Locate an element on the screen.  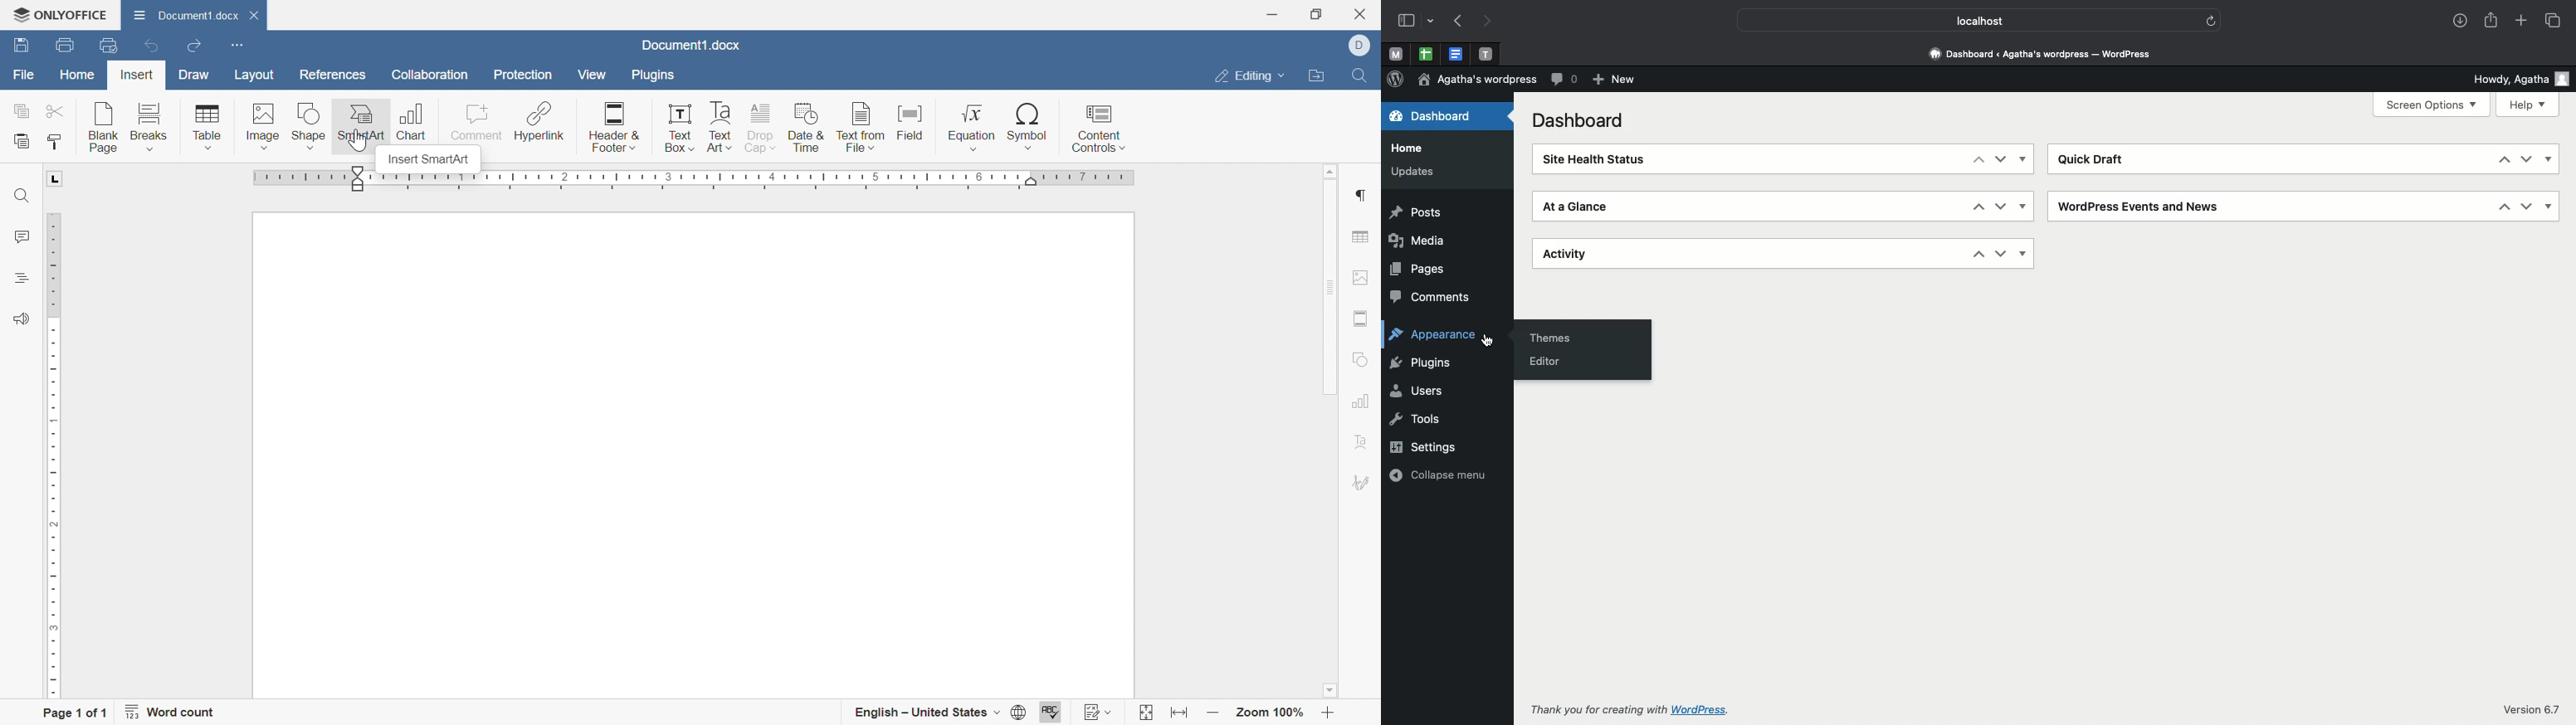
SmartArt is located at coordinates (362, 125).